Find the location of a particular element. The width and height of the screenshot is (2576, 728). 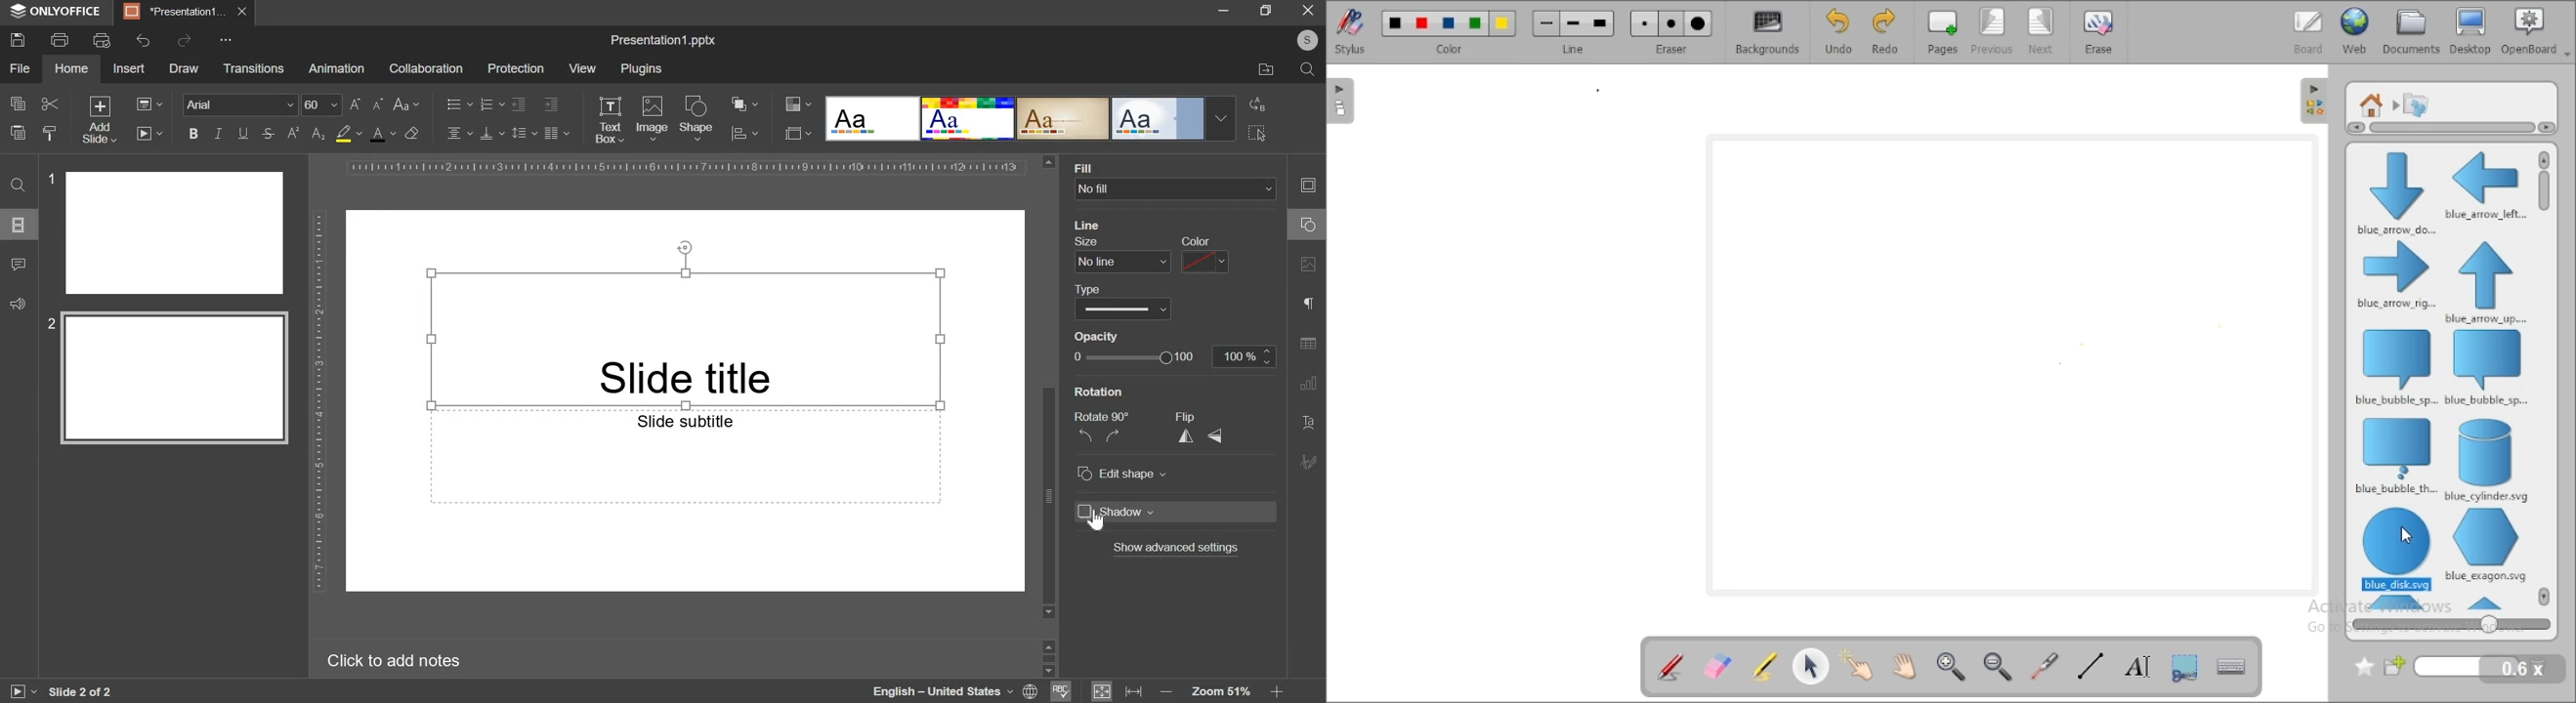

transitions is located at coordinates (253, 69).